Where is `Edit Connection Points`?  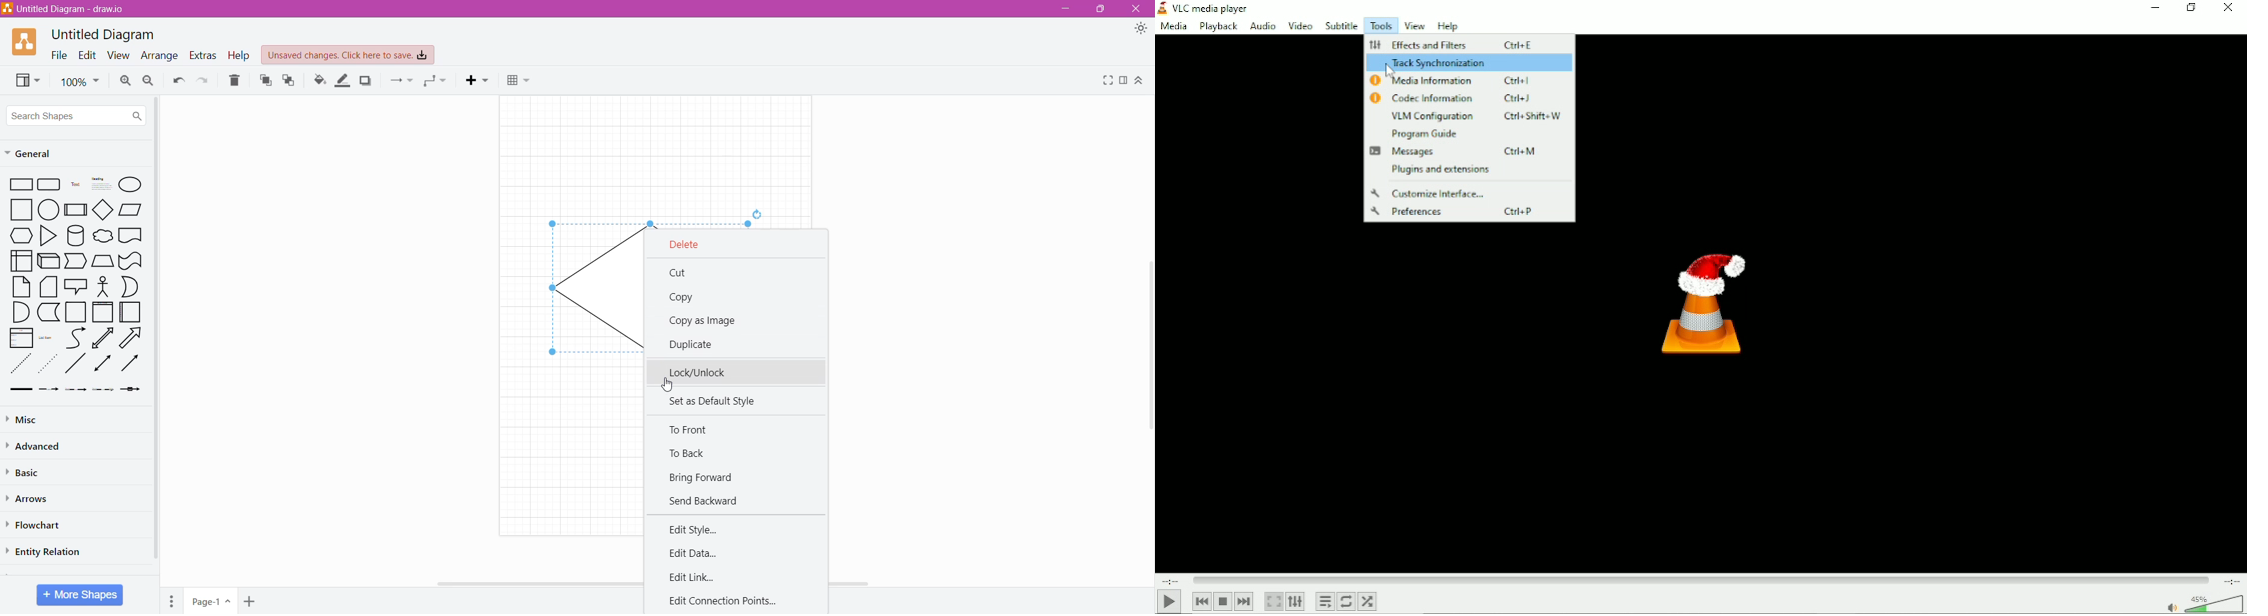 Edit Connection Points is located at coordinates (728, 600).